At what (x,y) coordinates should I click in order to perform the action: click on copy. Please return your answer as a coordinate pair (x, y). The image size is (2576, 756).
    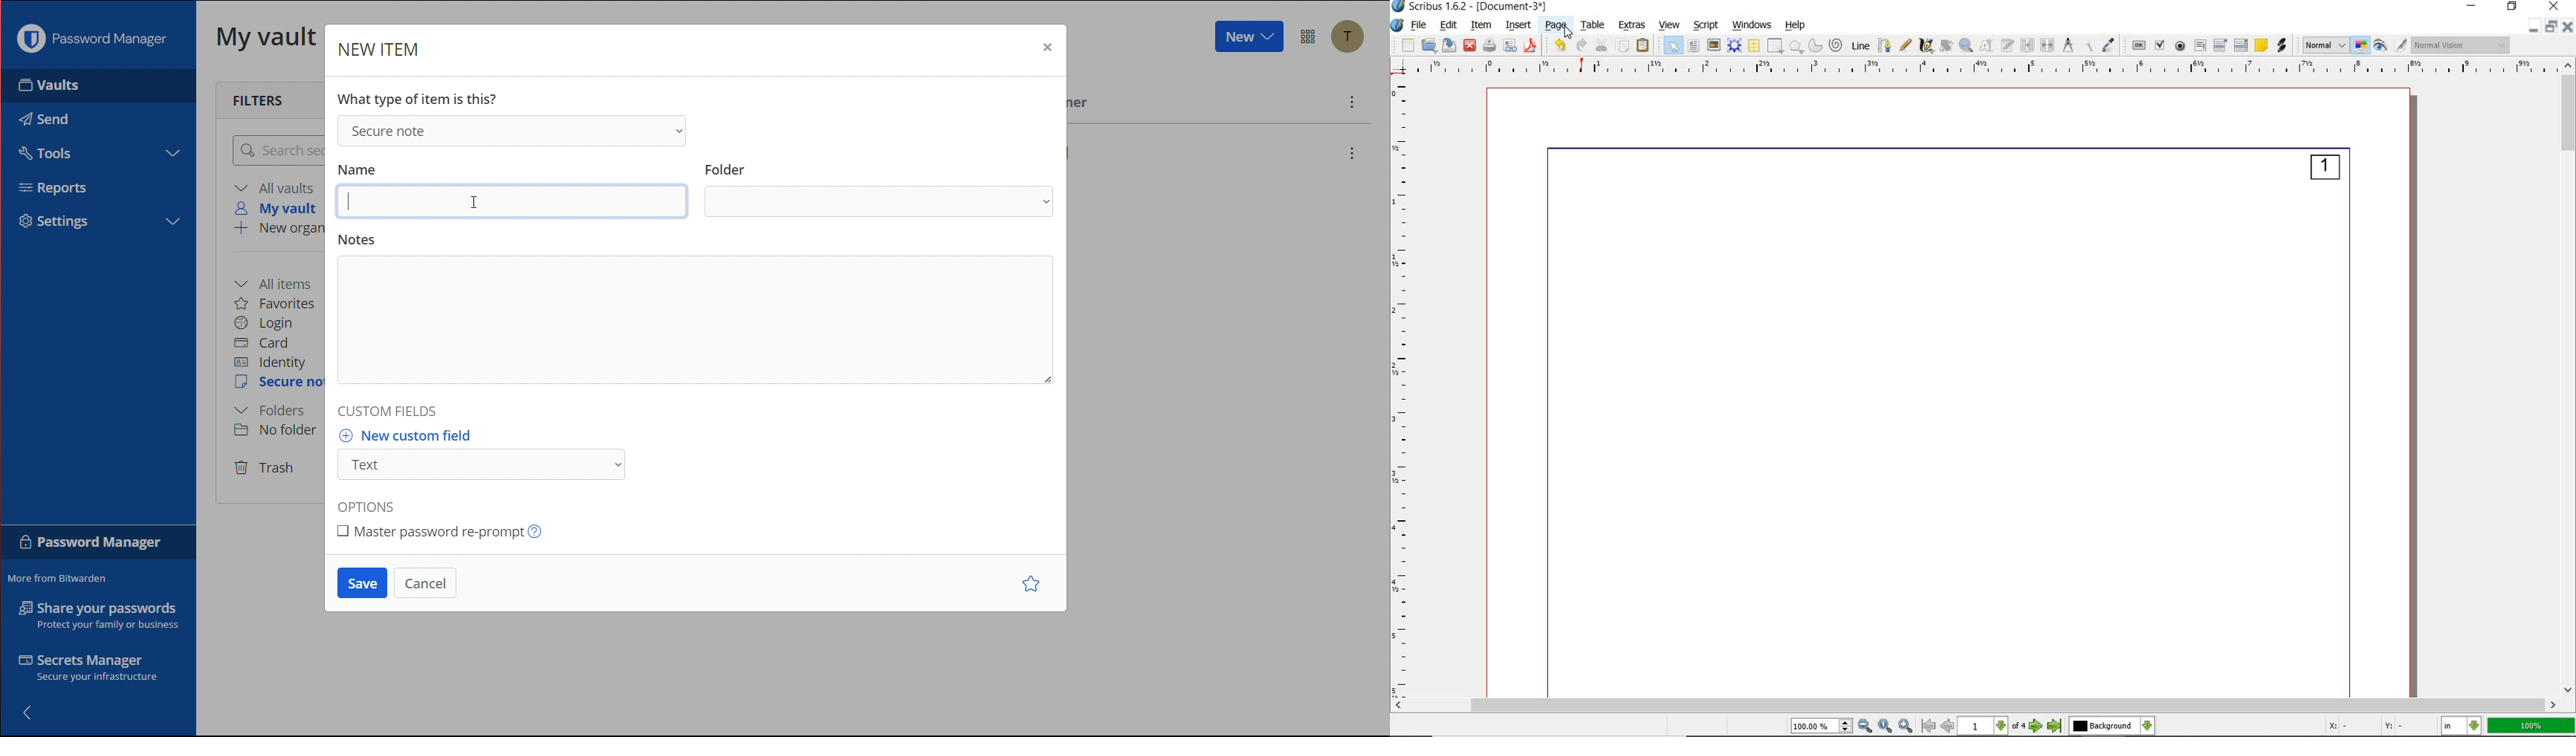
    Looking at the image, I should click on (1624, 46).